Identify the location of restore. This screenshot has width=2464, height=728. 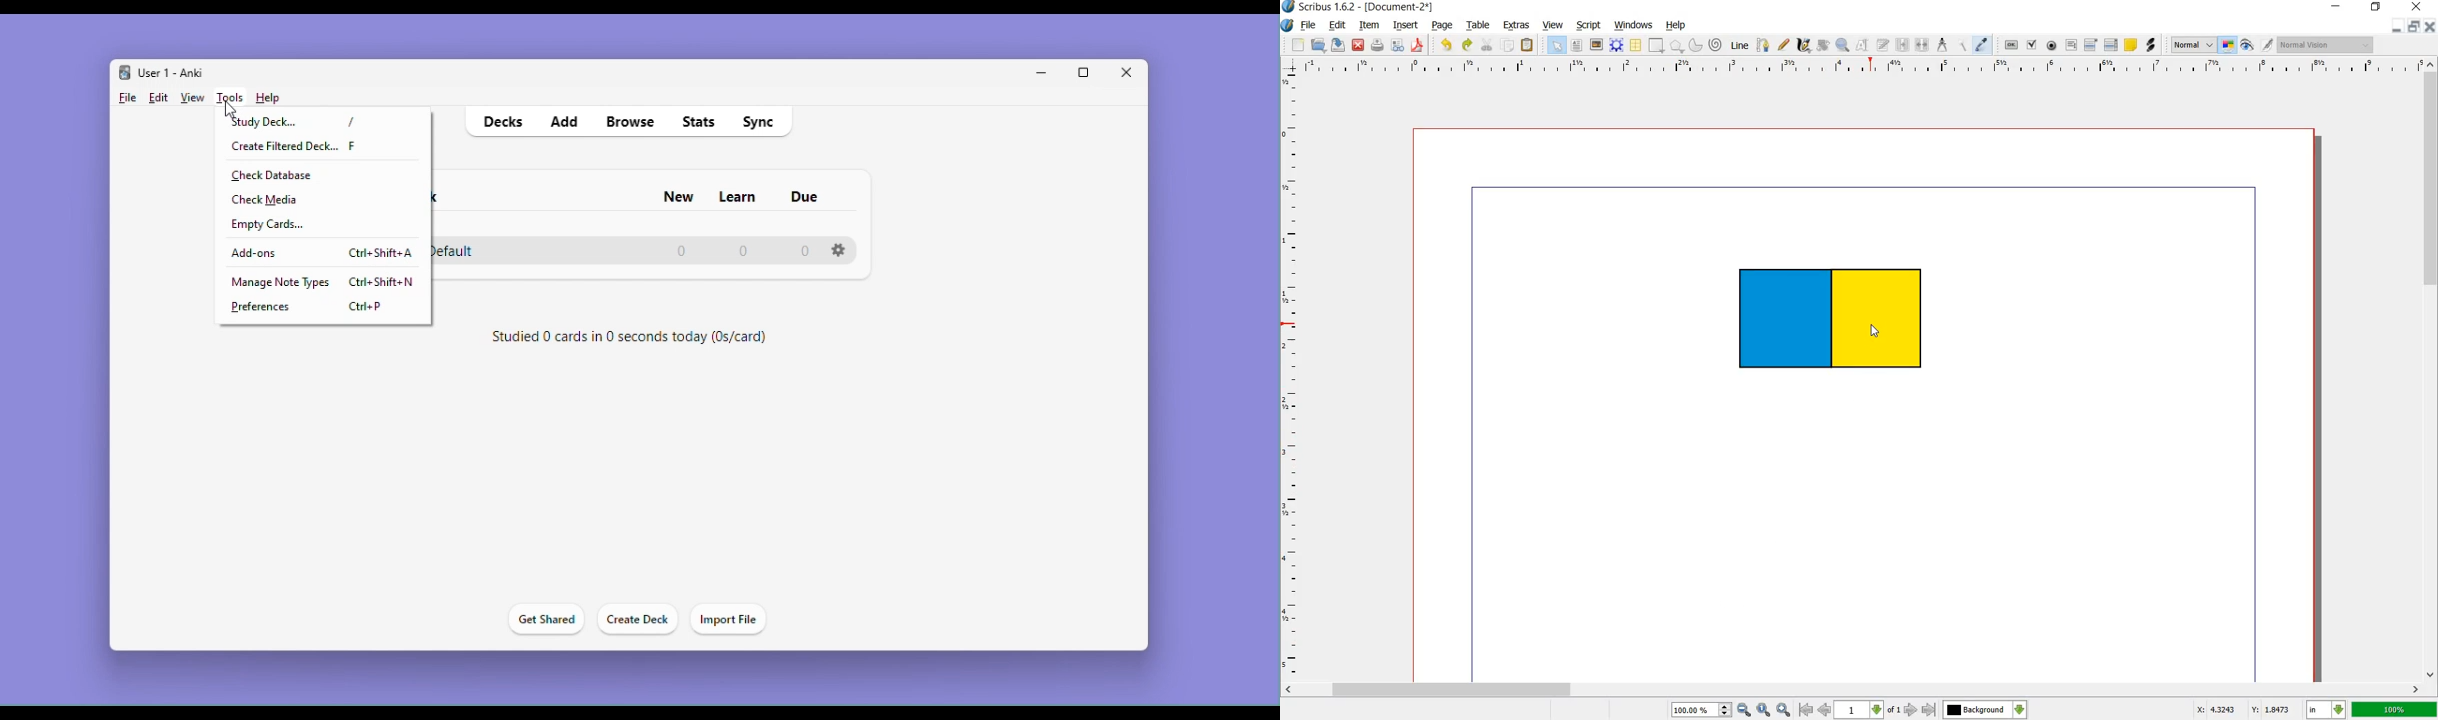
(2376, 8).